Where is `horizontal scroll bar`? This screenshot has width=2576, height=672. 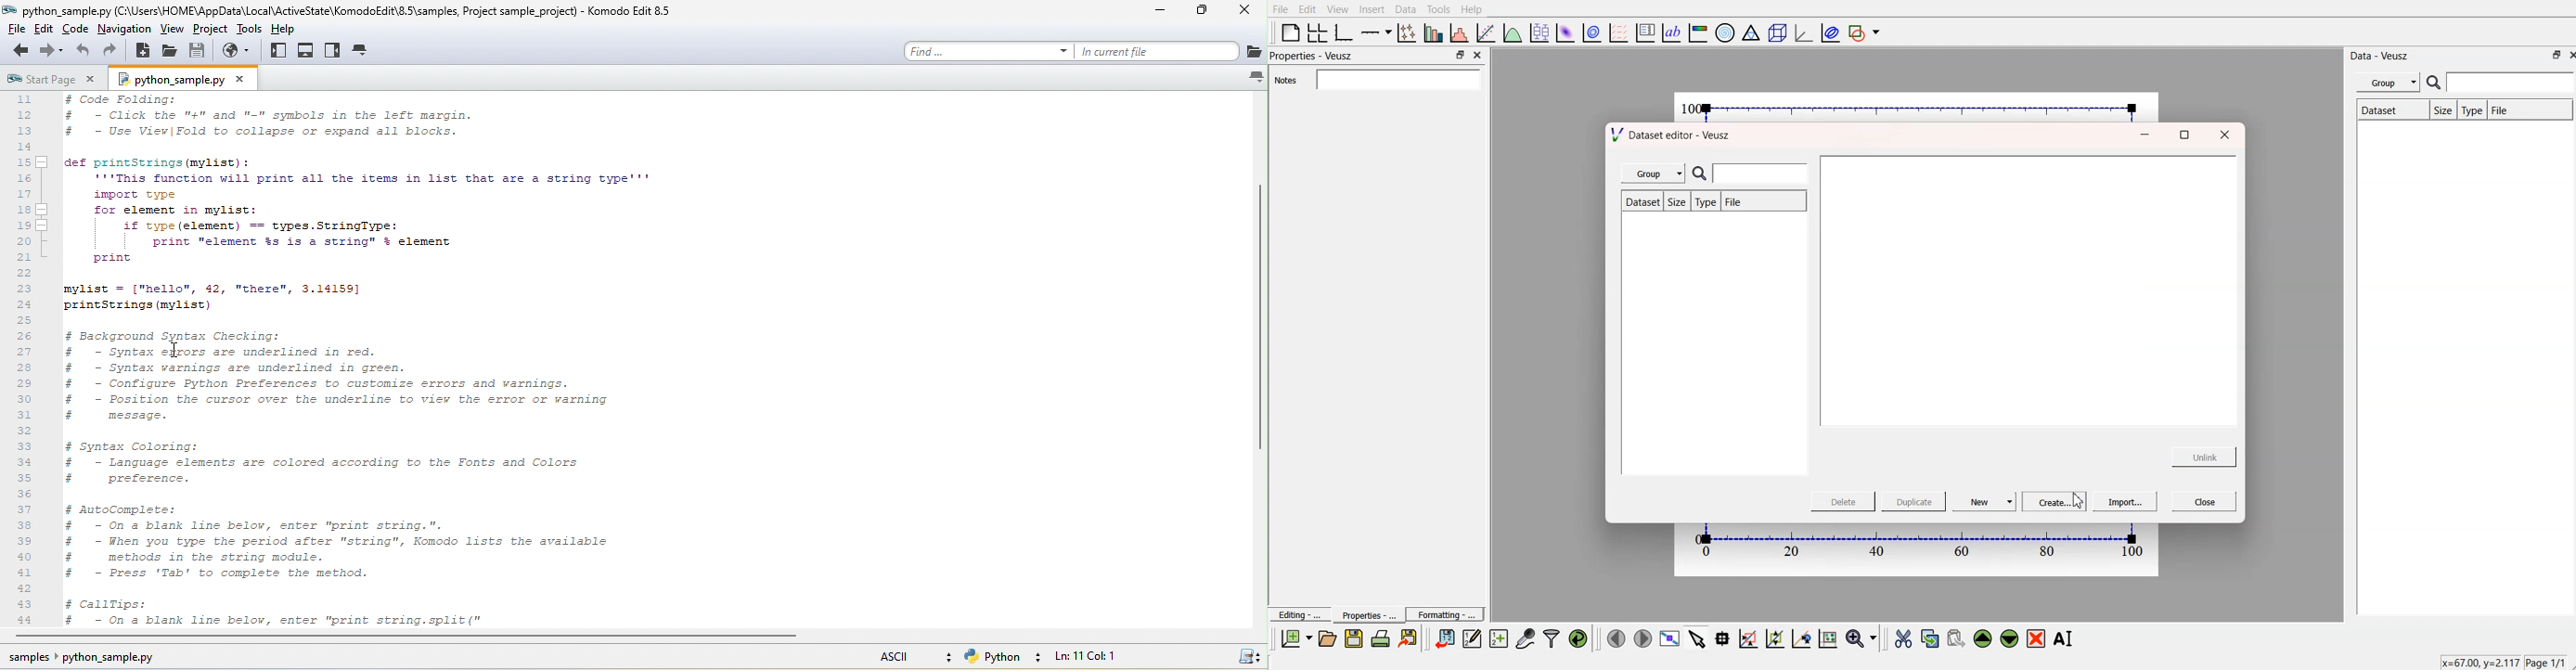
horizontal scroll bar is located at coordinates (328, 638).